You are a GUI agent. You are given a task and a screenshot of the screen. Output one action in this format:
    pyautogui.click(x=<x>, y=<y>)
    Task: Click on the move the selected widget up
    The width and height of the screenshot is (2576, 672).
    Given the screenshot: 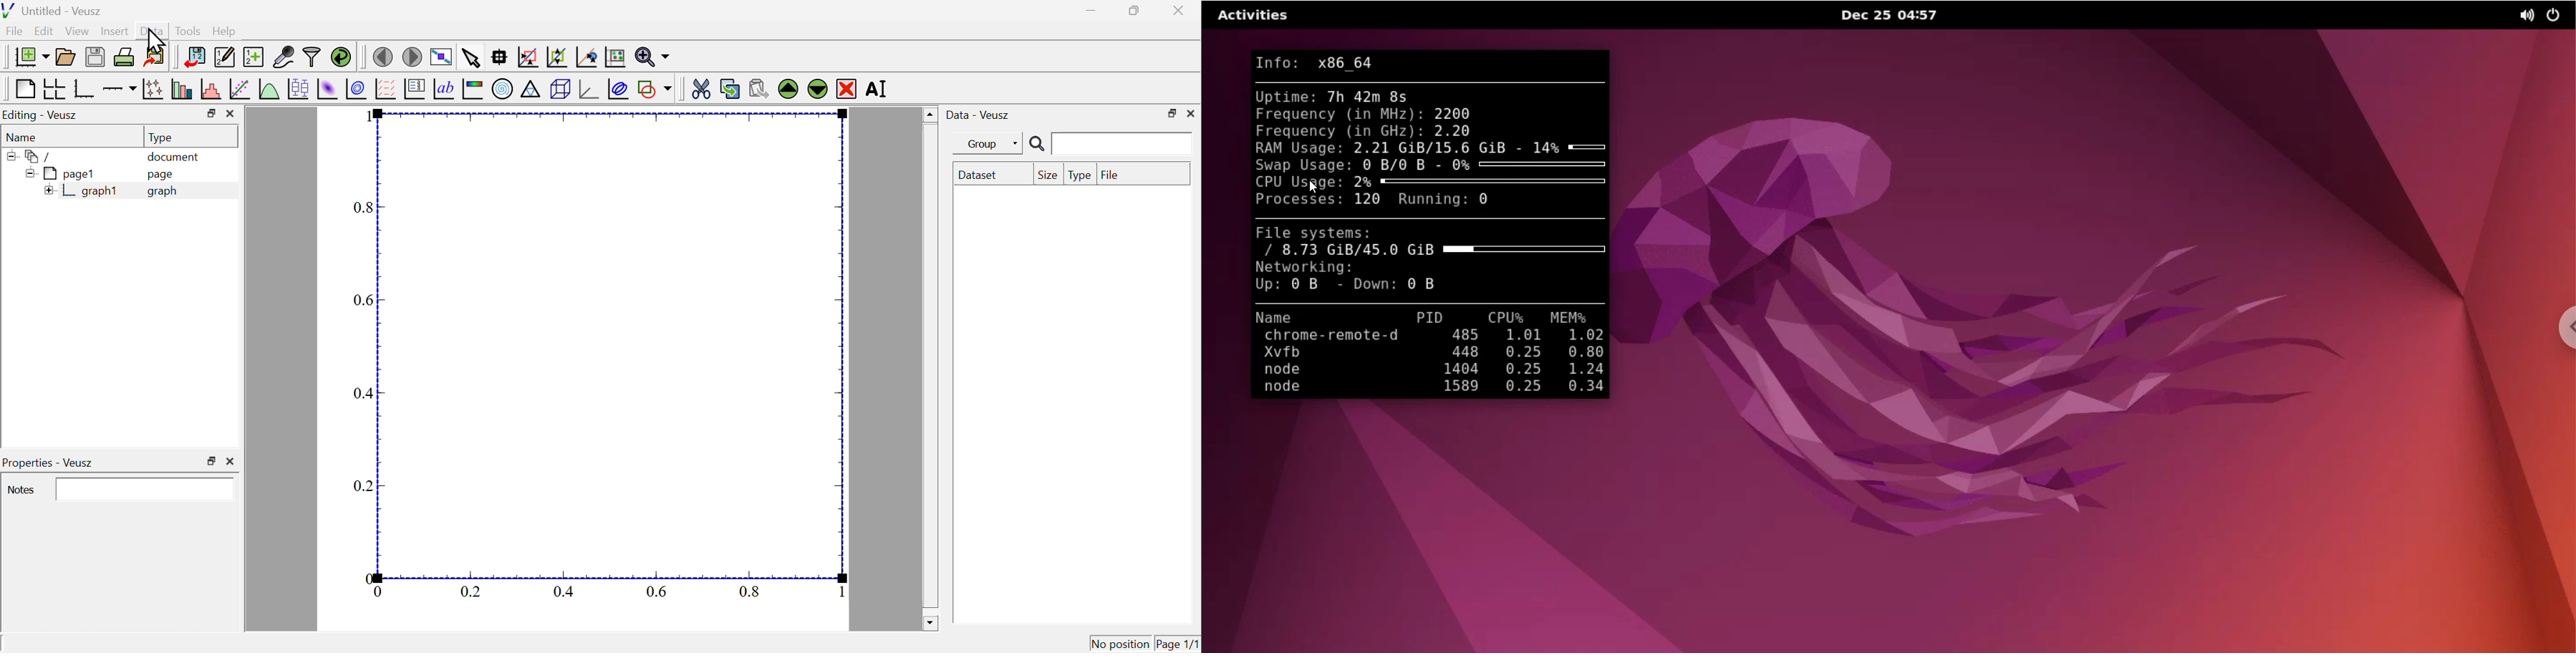 What is the action you would take?
    pyautogui.click(x=788, y=89)
    